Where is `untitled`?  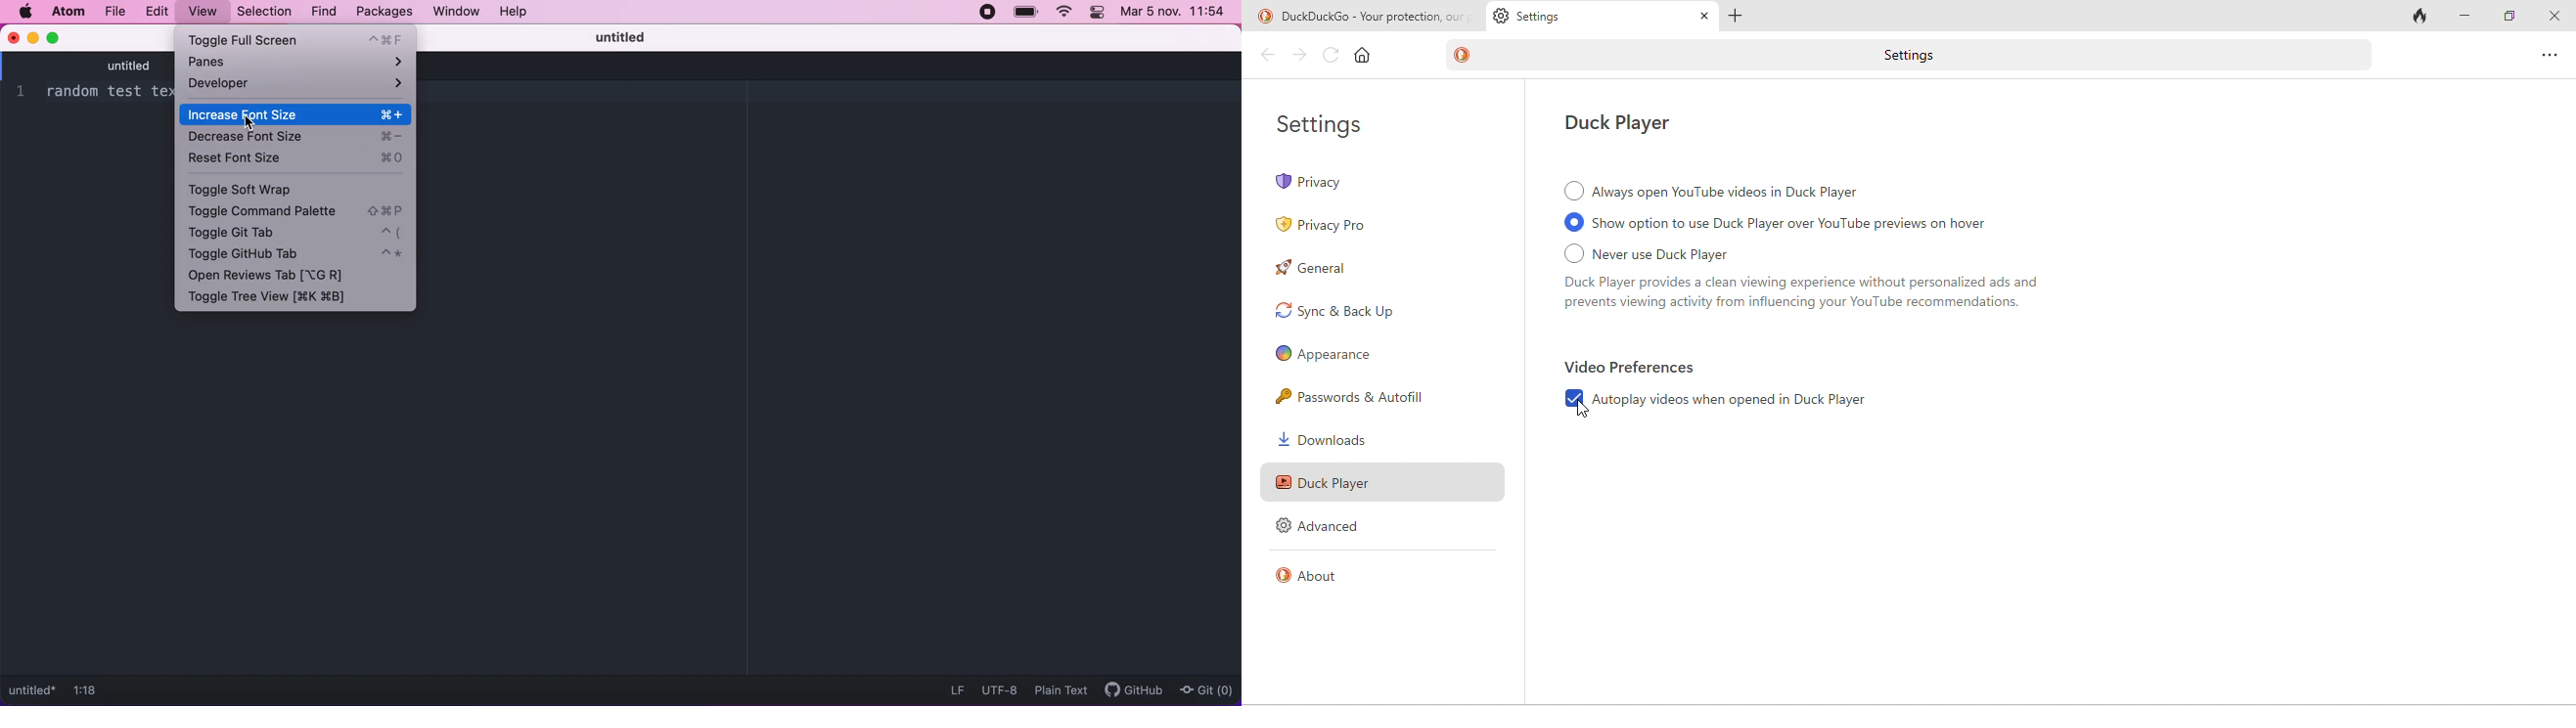 untitled is located at coordinates (630, 37).